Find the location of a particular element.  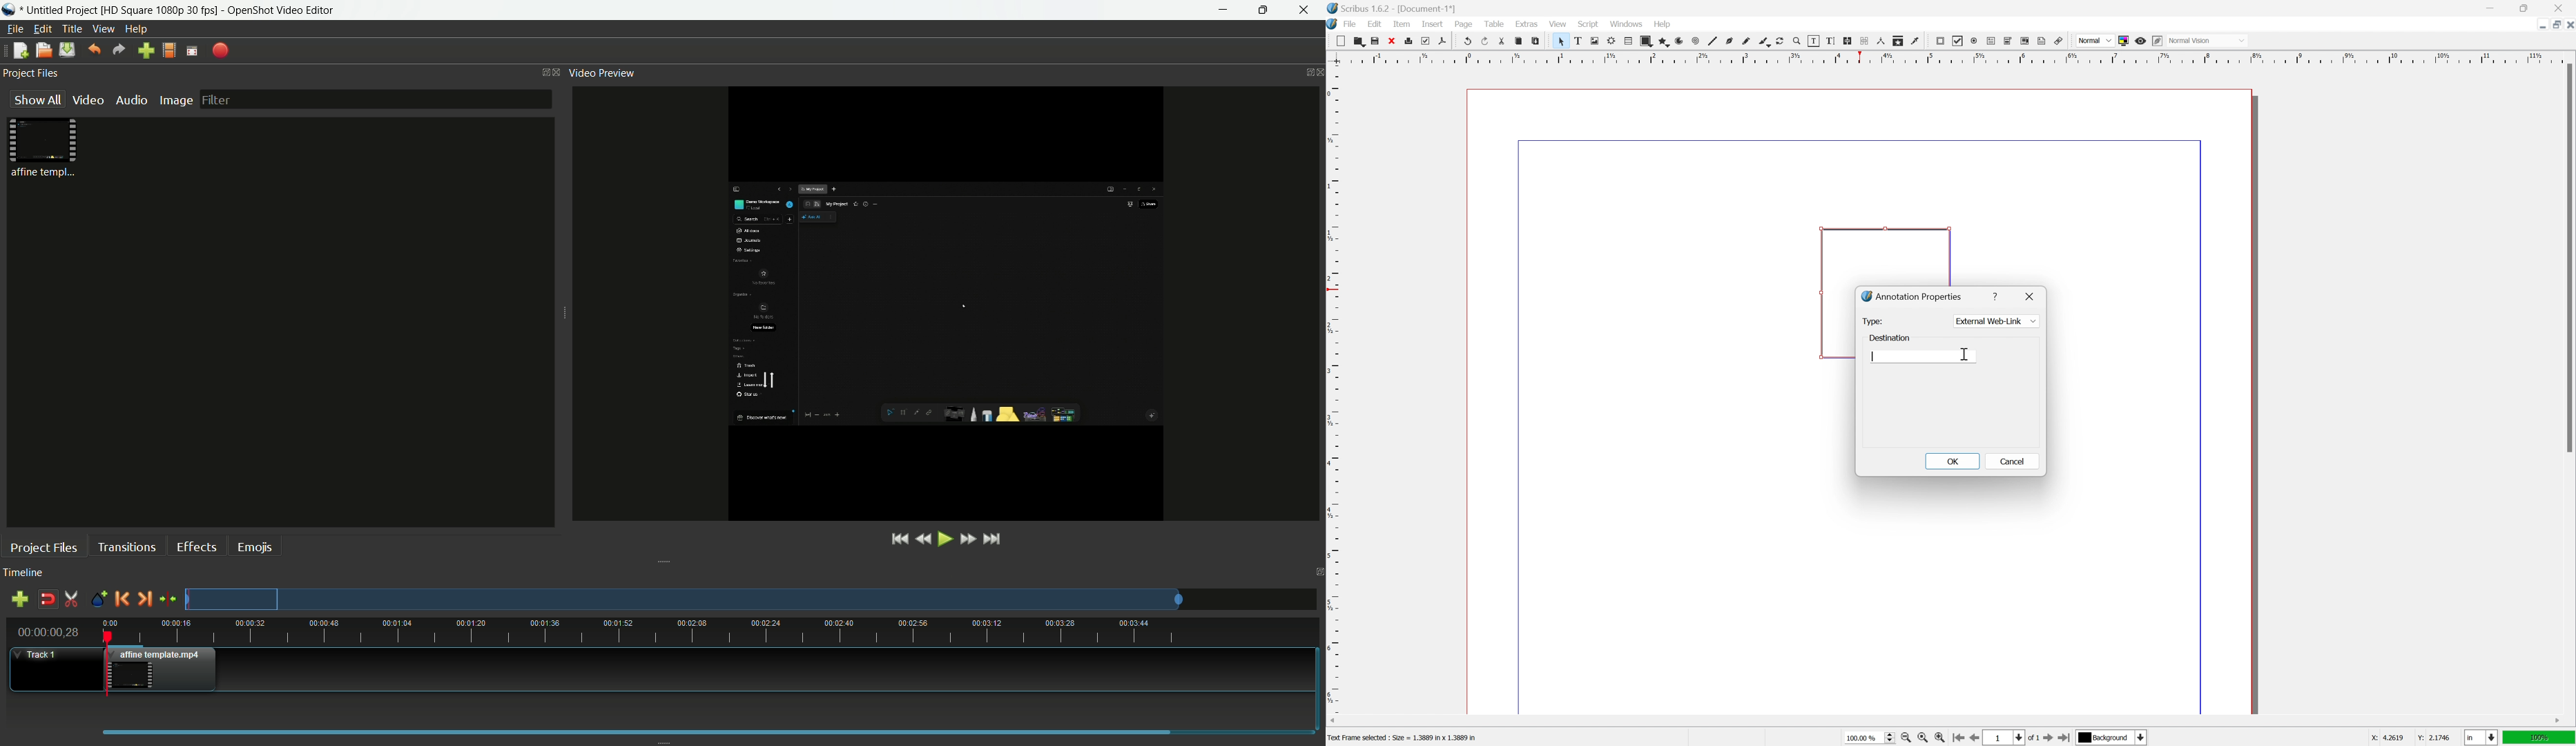

edit text with story editor is located at coordinates (1831, 41).